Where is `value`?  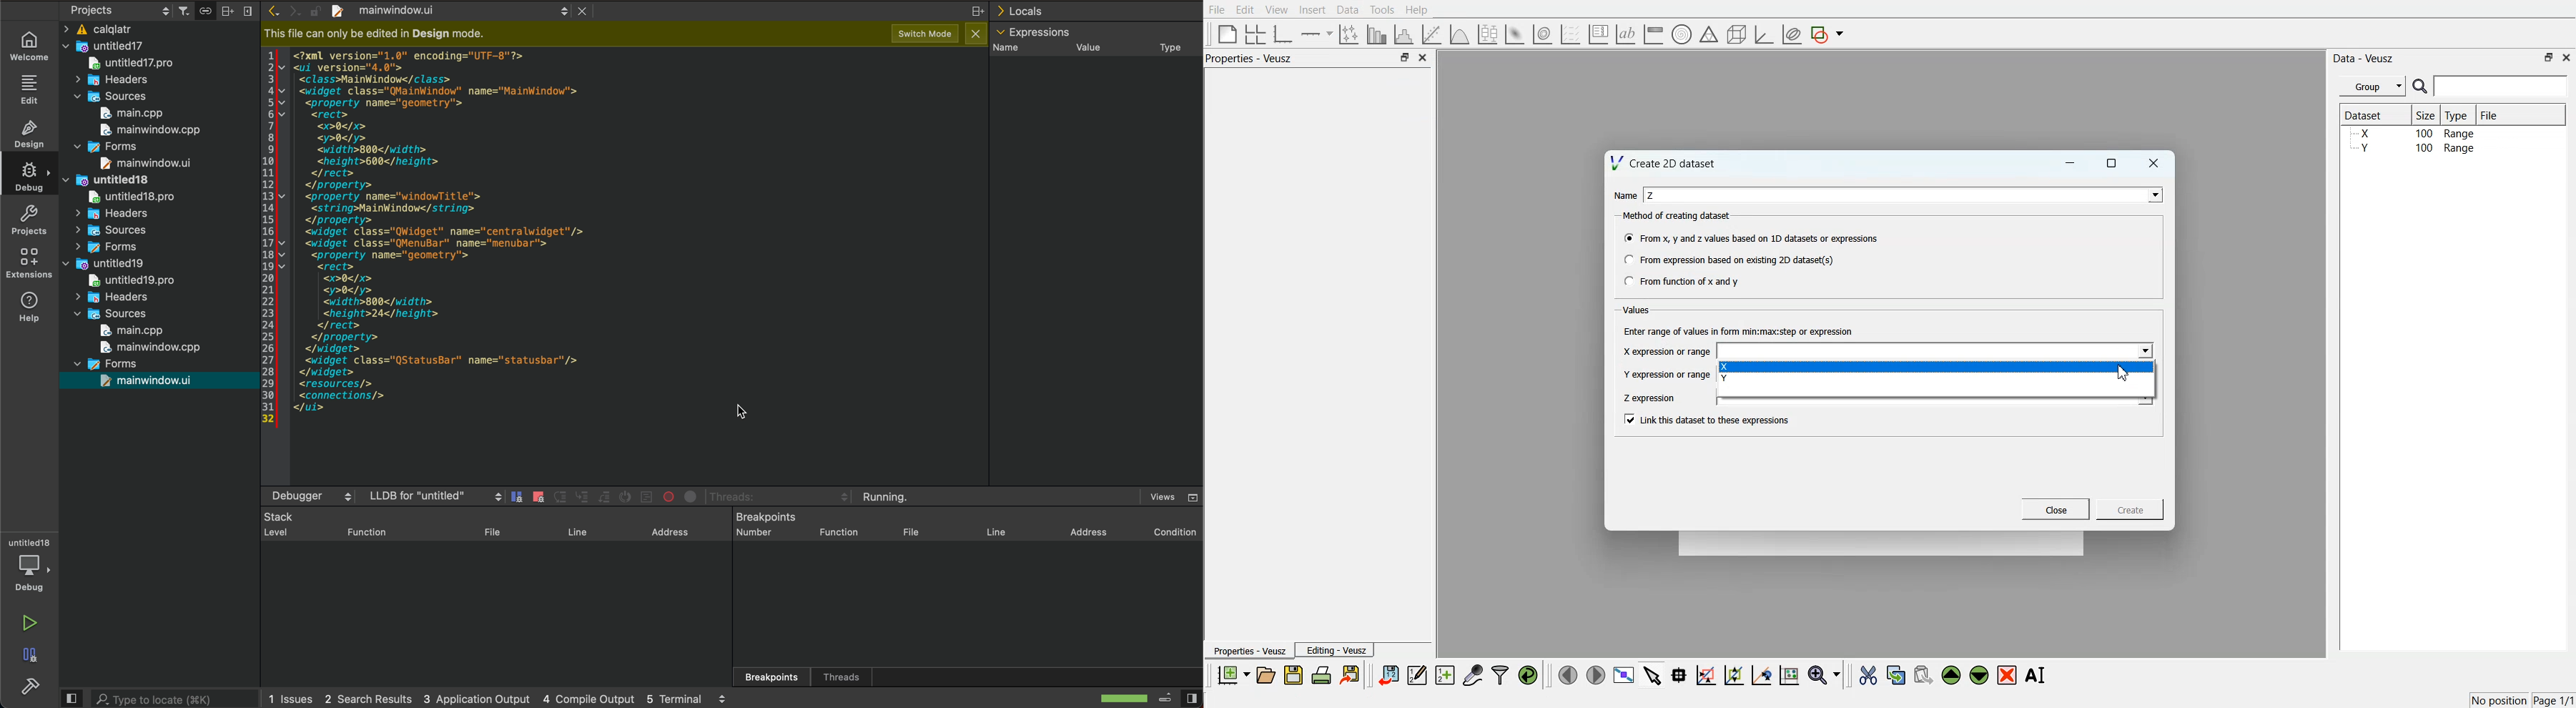 value is located at coordinates (1088, 48).